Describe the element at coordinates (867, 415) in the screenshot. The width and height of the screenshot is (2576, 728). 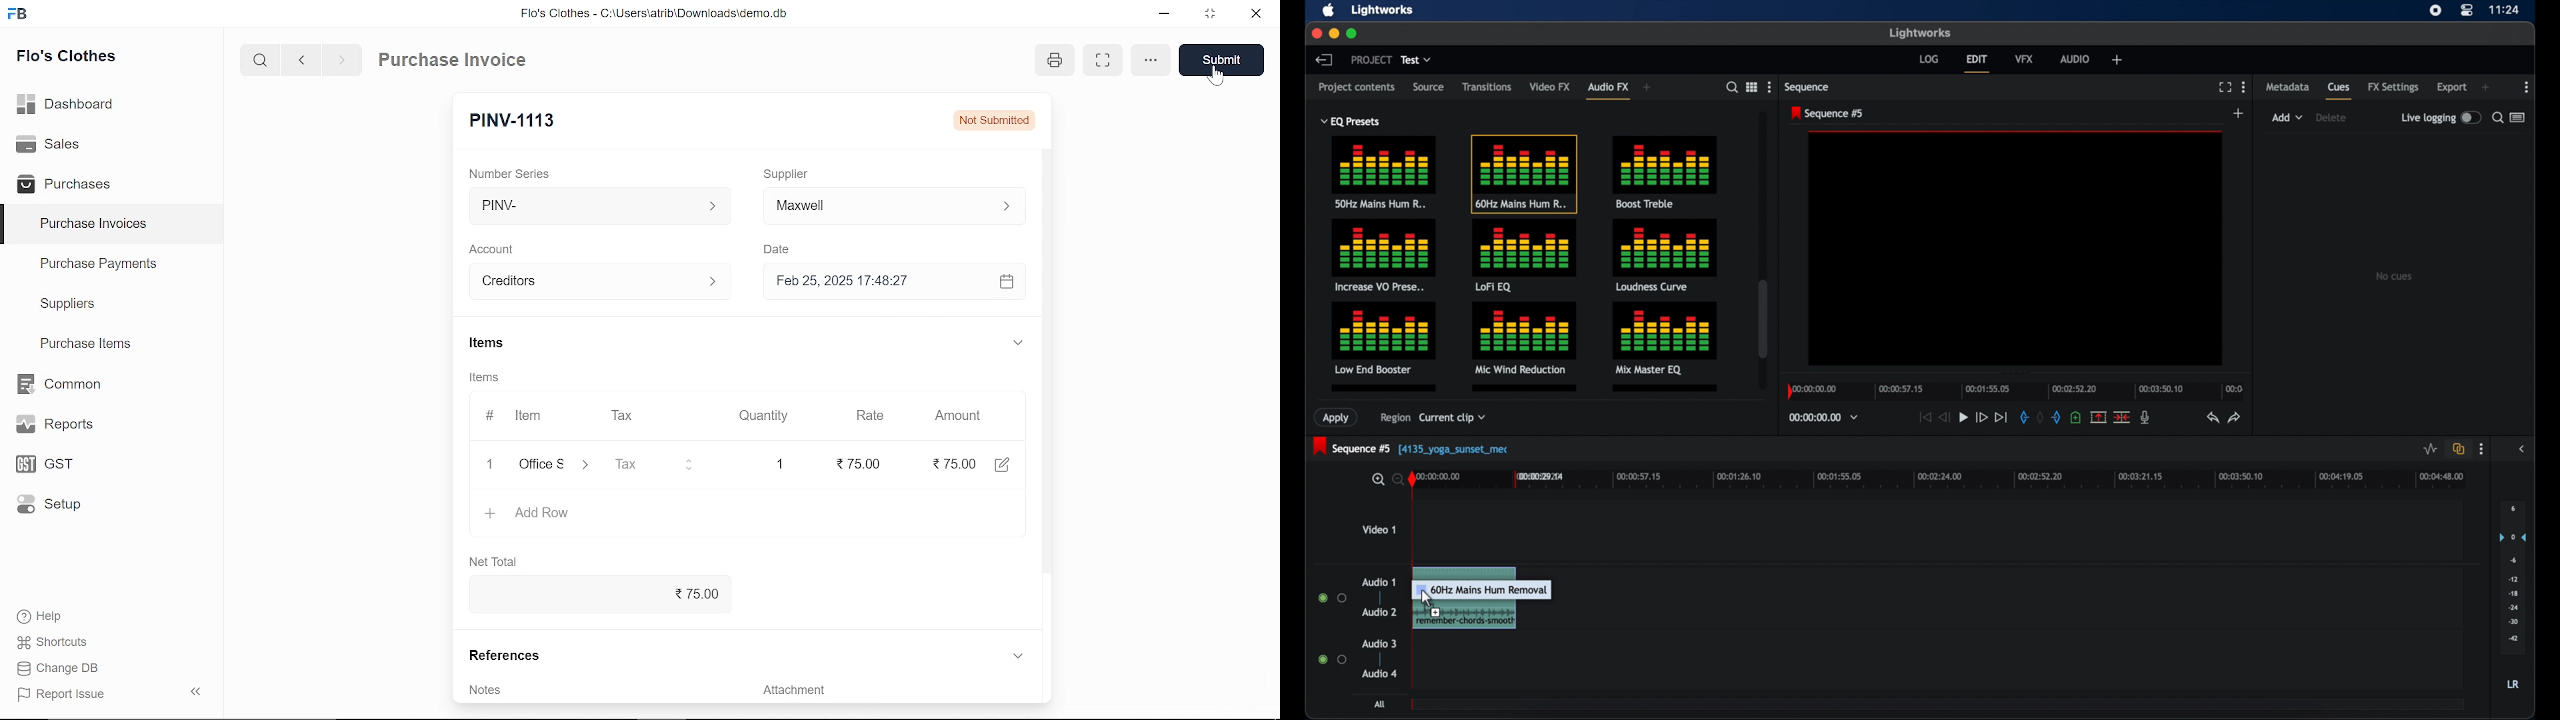
I see `Rate` at that location.